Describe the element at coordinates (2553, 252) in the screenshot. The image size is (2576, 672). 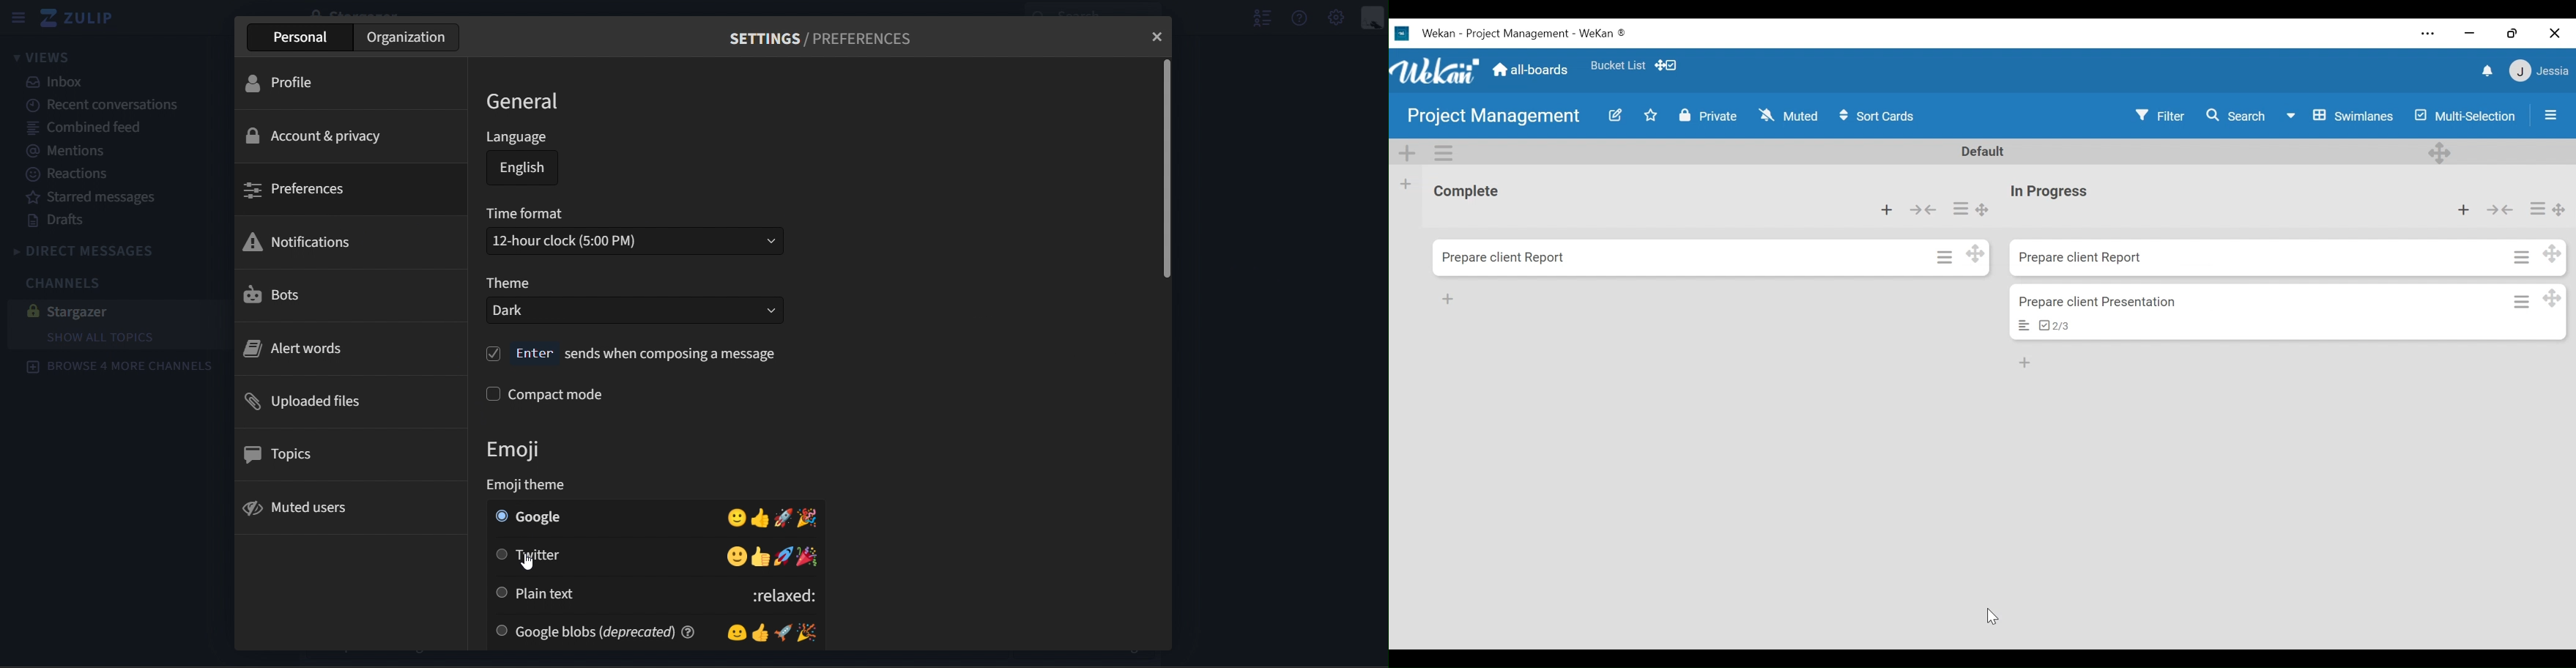
I see `Desktop drag handle` at that location.